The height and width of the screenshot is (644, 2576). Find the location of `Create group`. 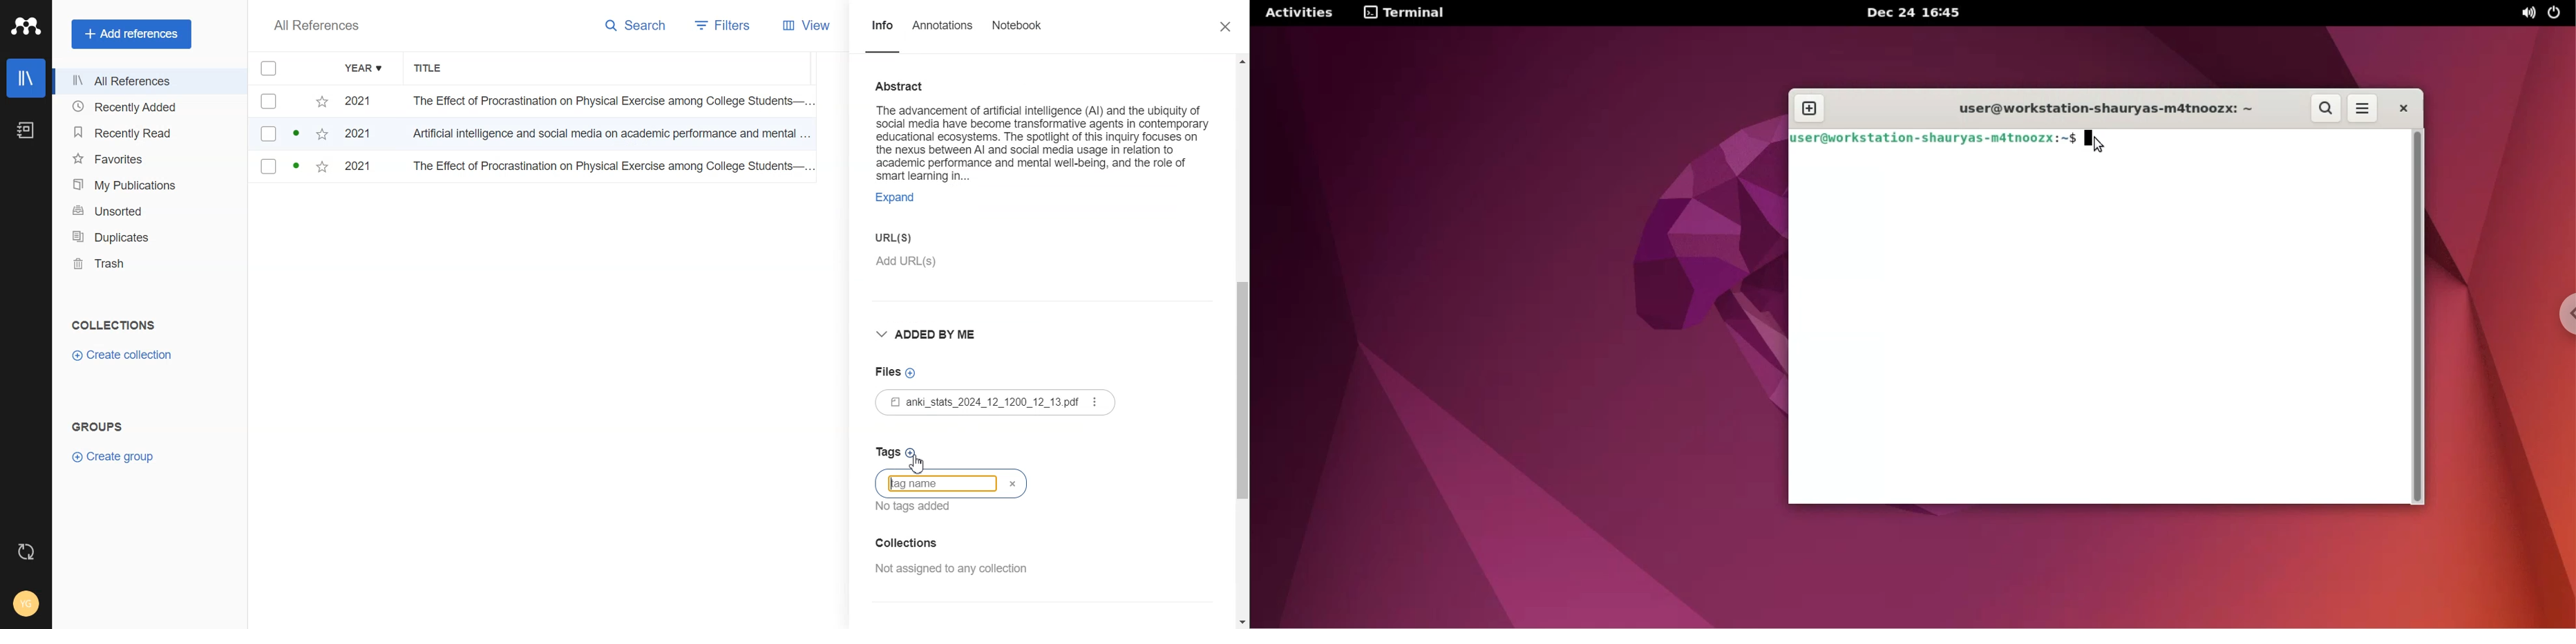

Create group is located at coordinates (113, 456).